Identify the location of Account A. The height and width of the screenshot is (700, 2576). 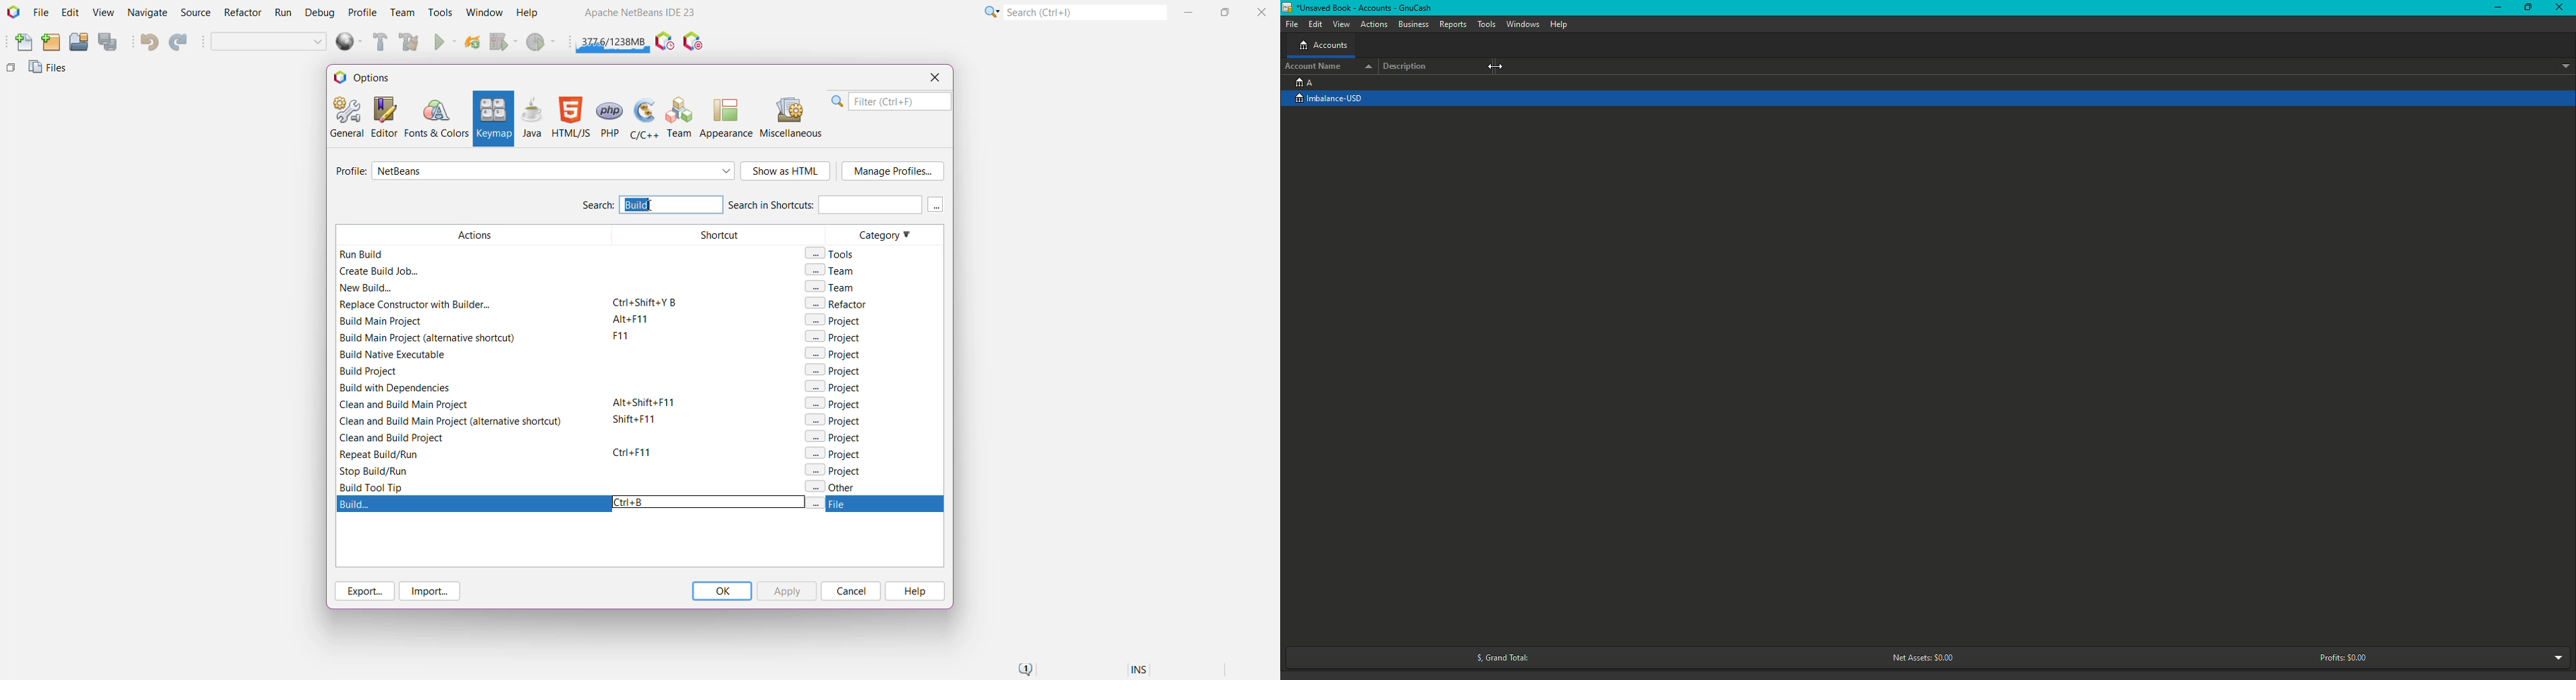
(1304, 82).